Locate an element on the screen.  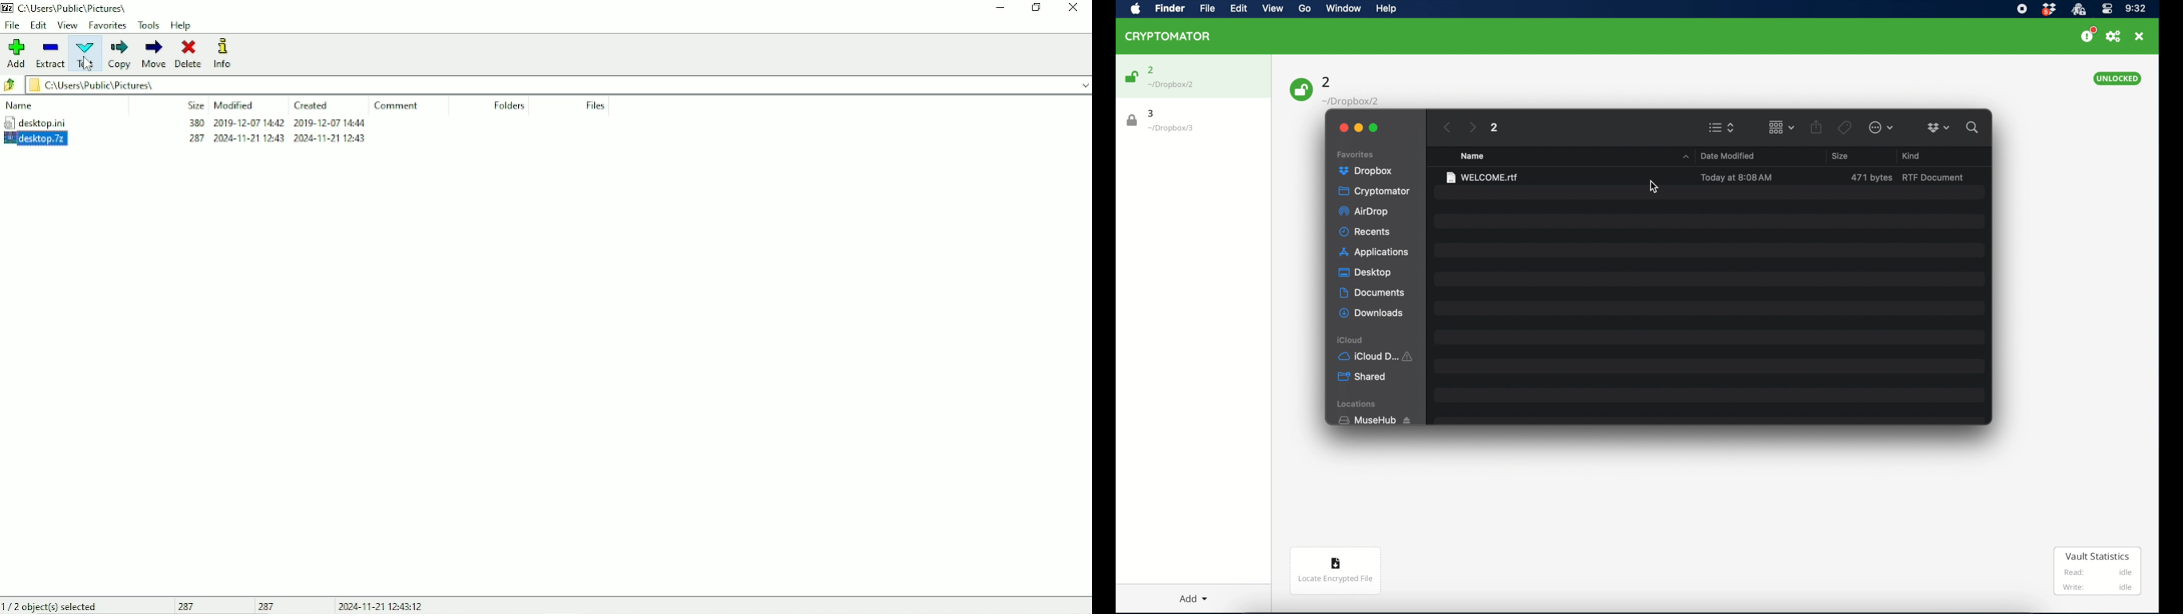
name is located at coordinates (1473, 156).